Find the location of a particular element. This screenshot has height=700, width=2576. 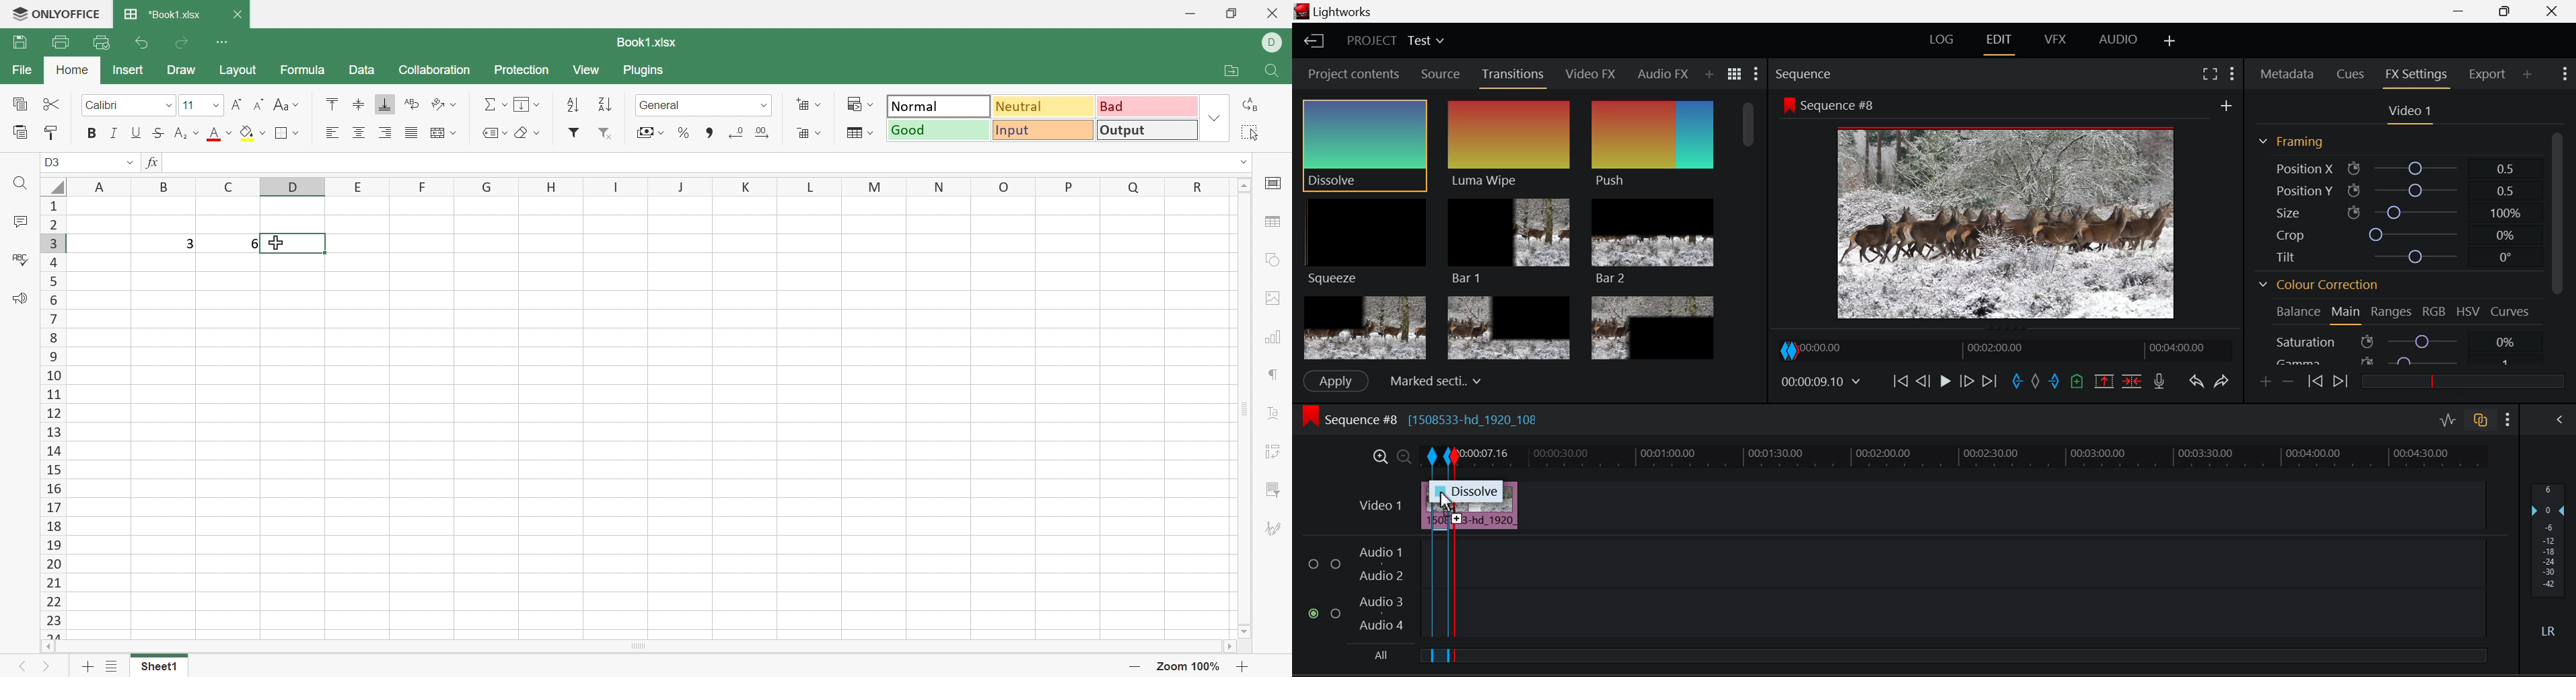

Minimize is located at coordinates (2508, 12).